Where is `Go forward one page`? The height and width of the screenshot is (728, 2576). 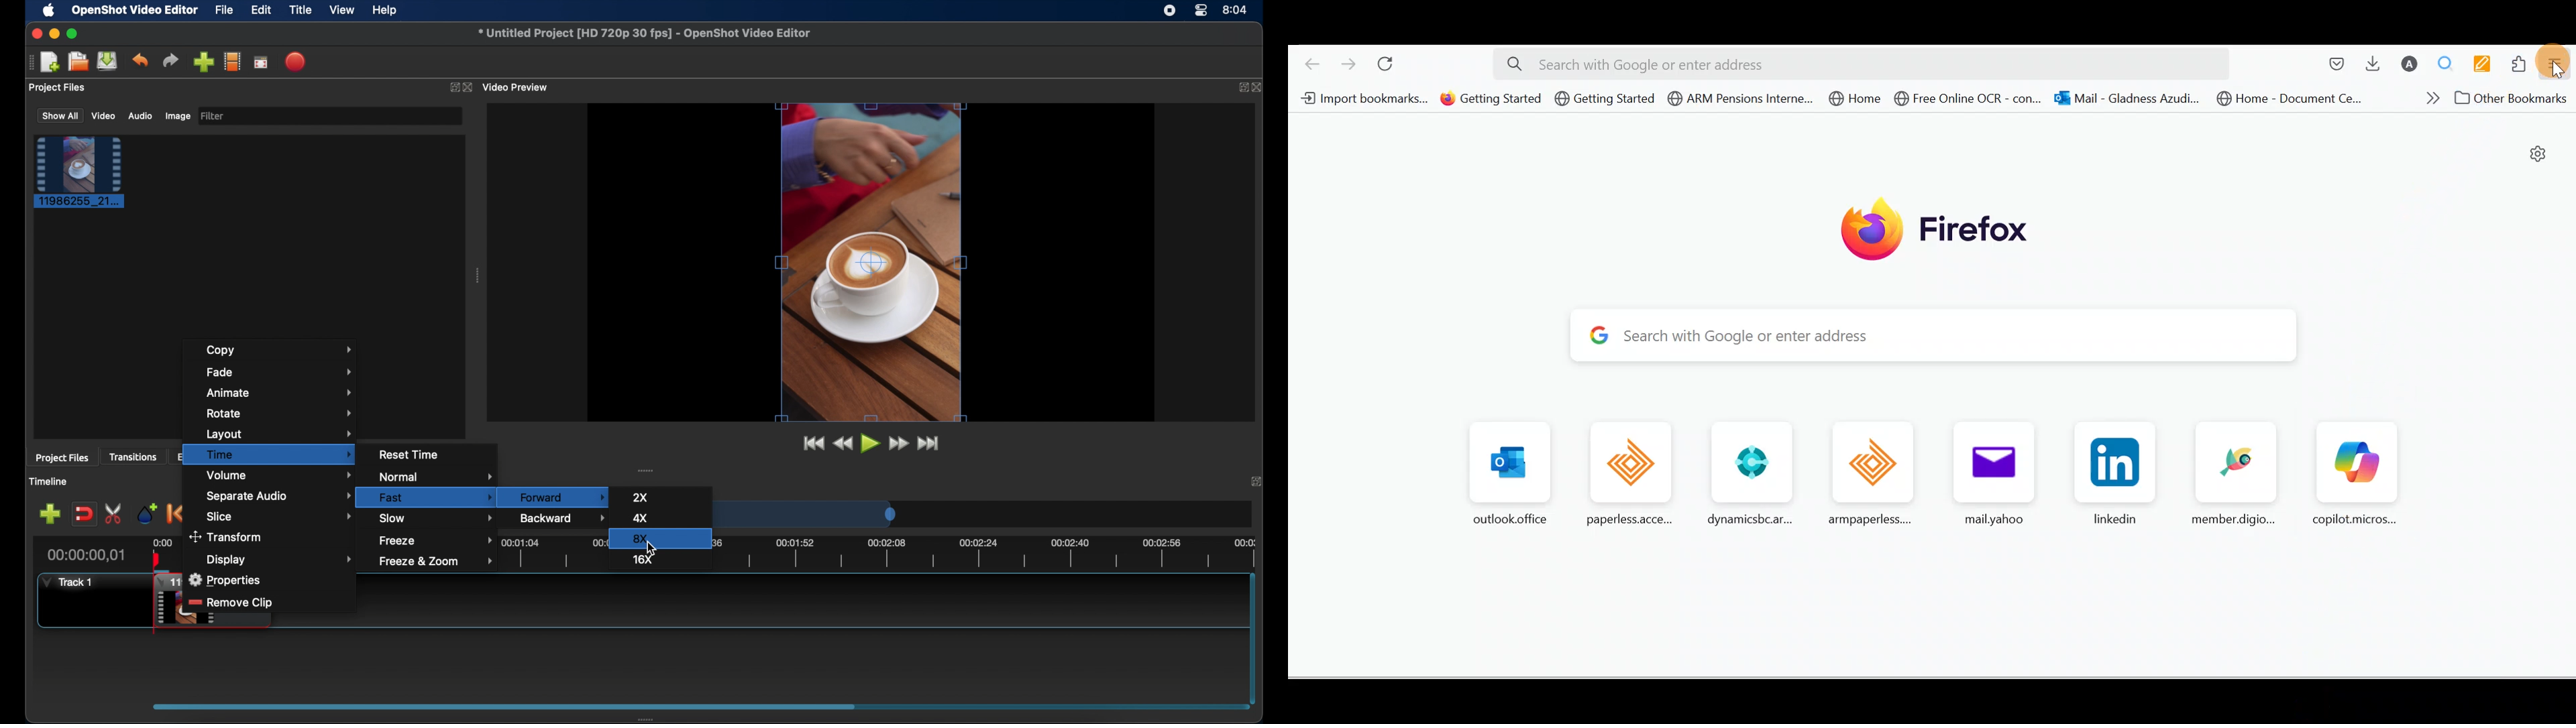 Go forward one page is located at coordinates (1346, 62).